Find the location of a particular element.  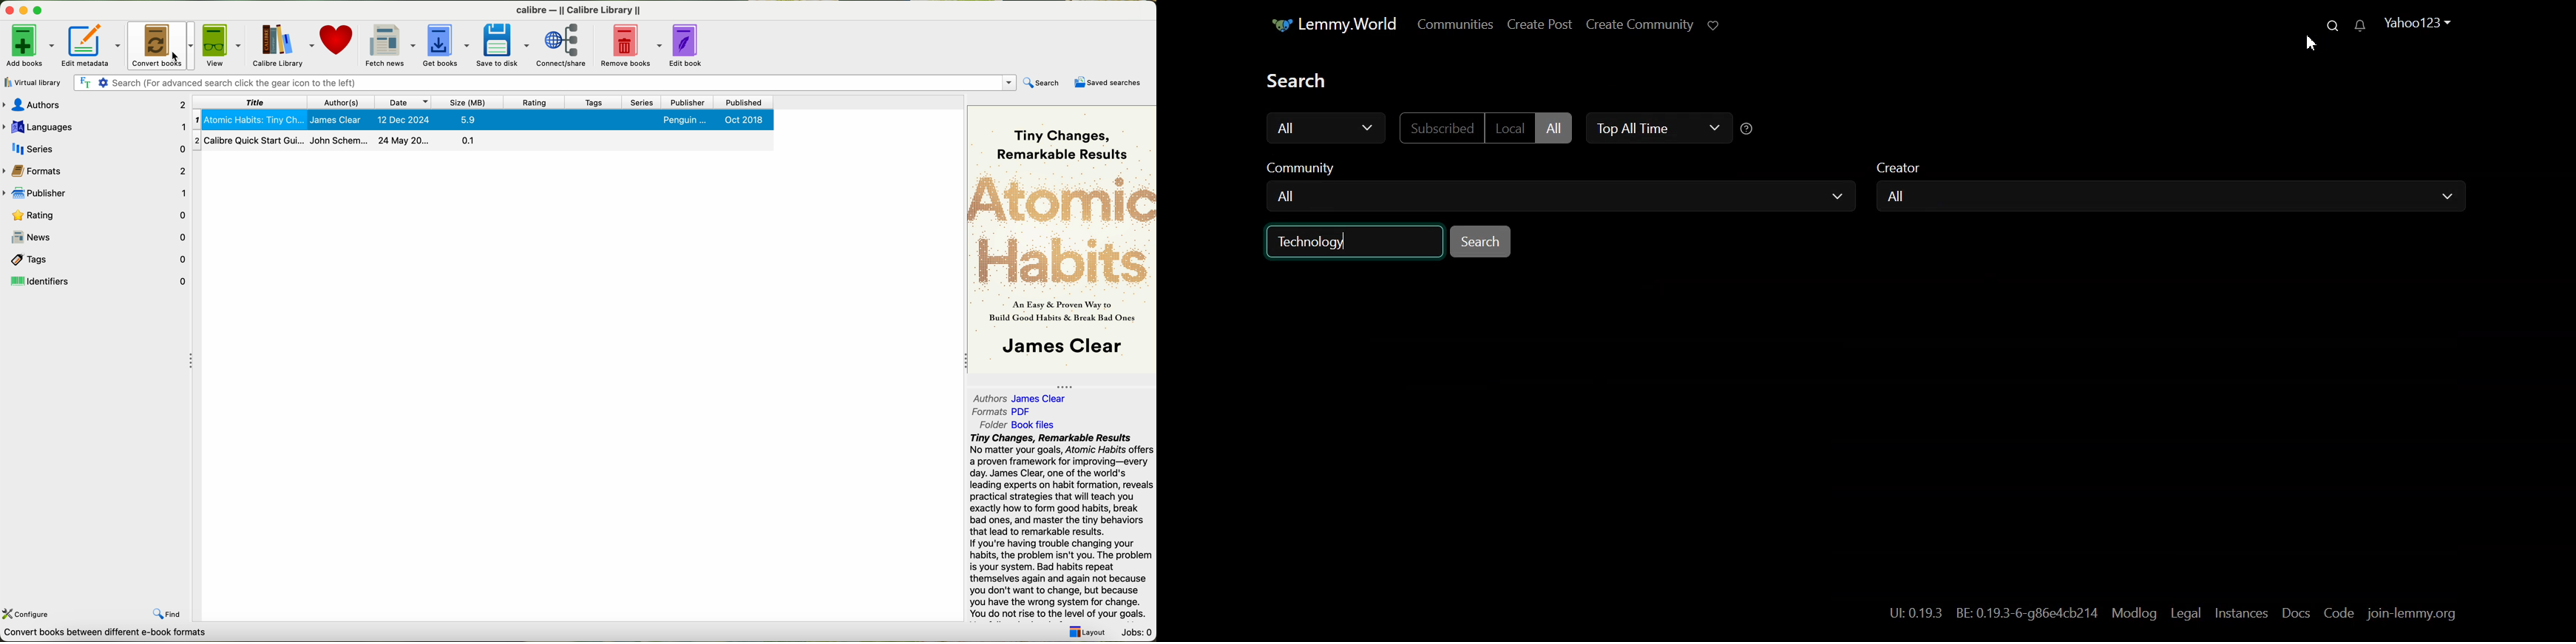

calibre library is located at coordinates (283, 45).